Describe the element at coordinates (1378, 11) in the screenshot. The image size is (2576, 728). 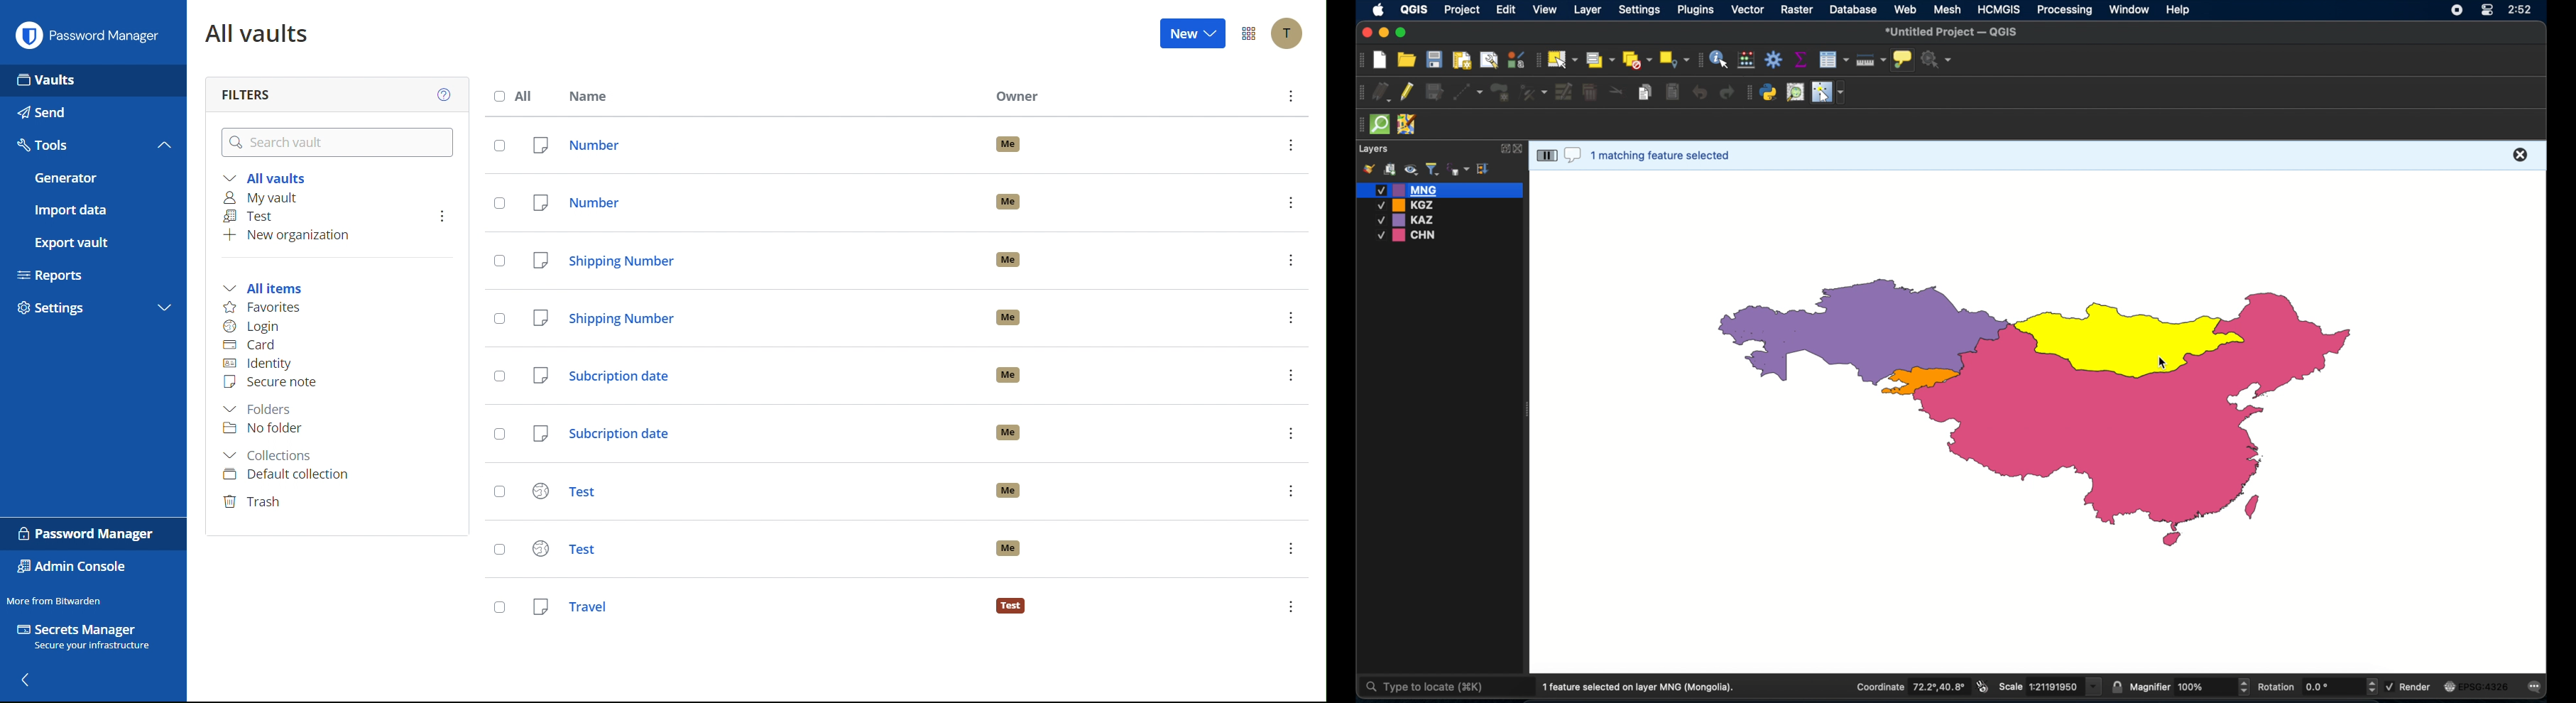
I see `apple icon` at that location.